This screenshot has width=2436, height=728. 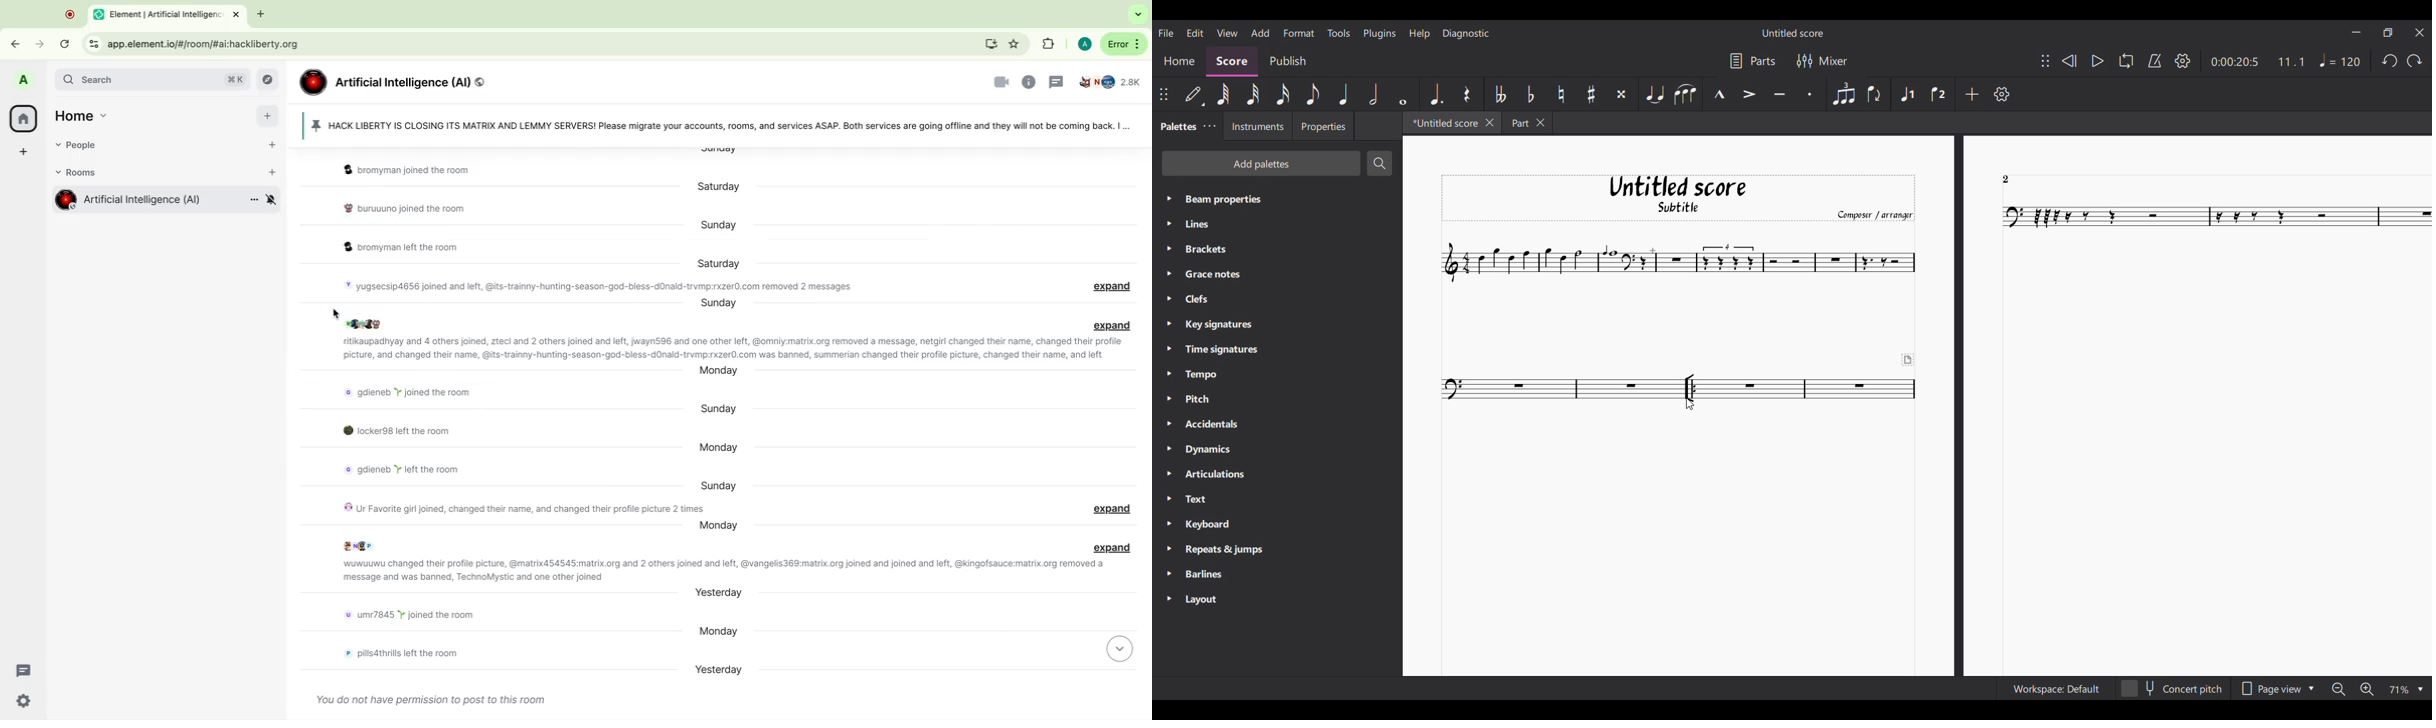 What do you see at coordinates (1253, 95) in the screenshot?
I see `32nd note` at bounding box center [1253, 95].